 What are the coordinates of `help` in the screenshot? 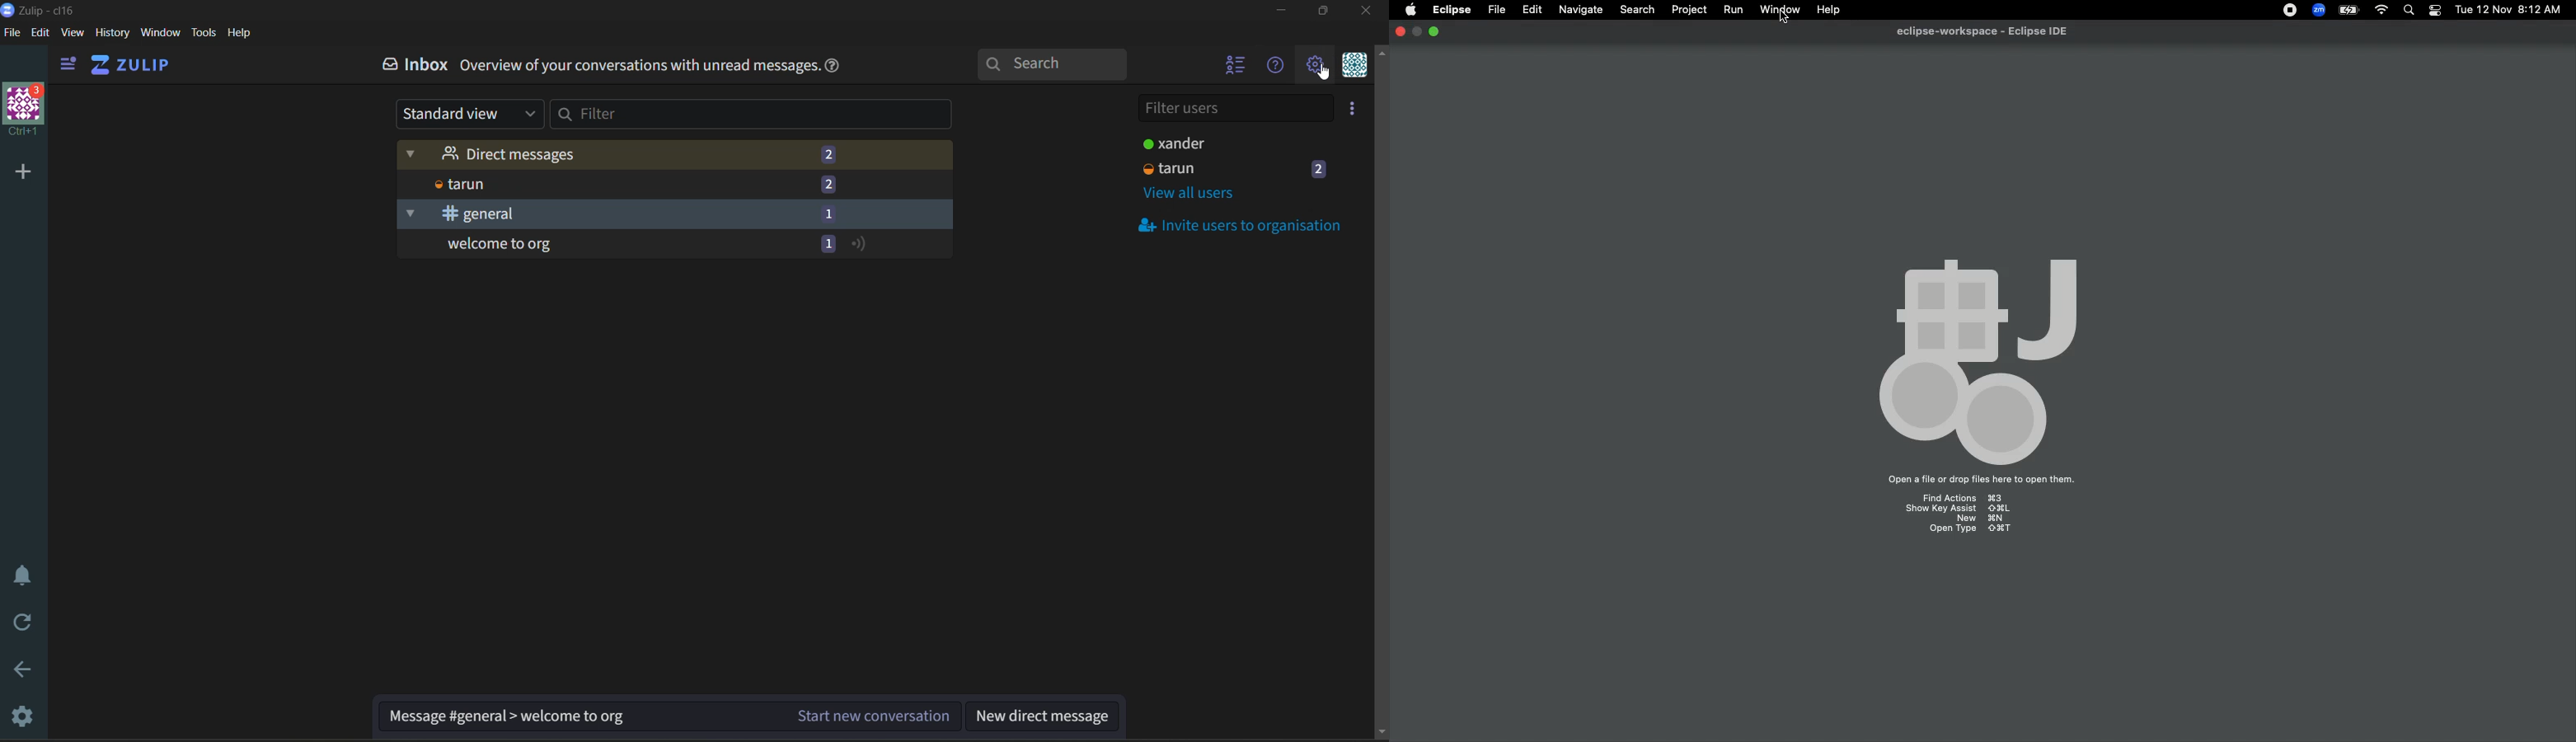 It's located at (834, 67).